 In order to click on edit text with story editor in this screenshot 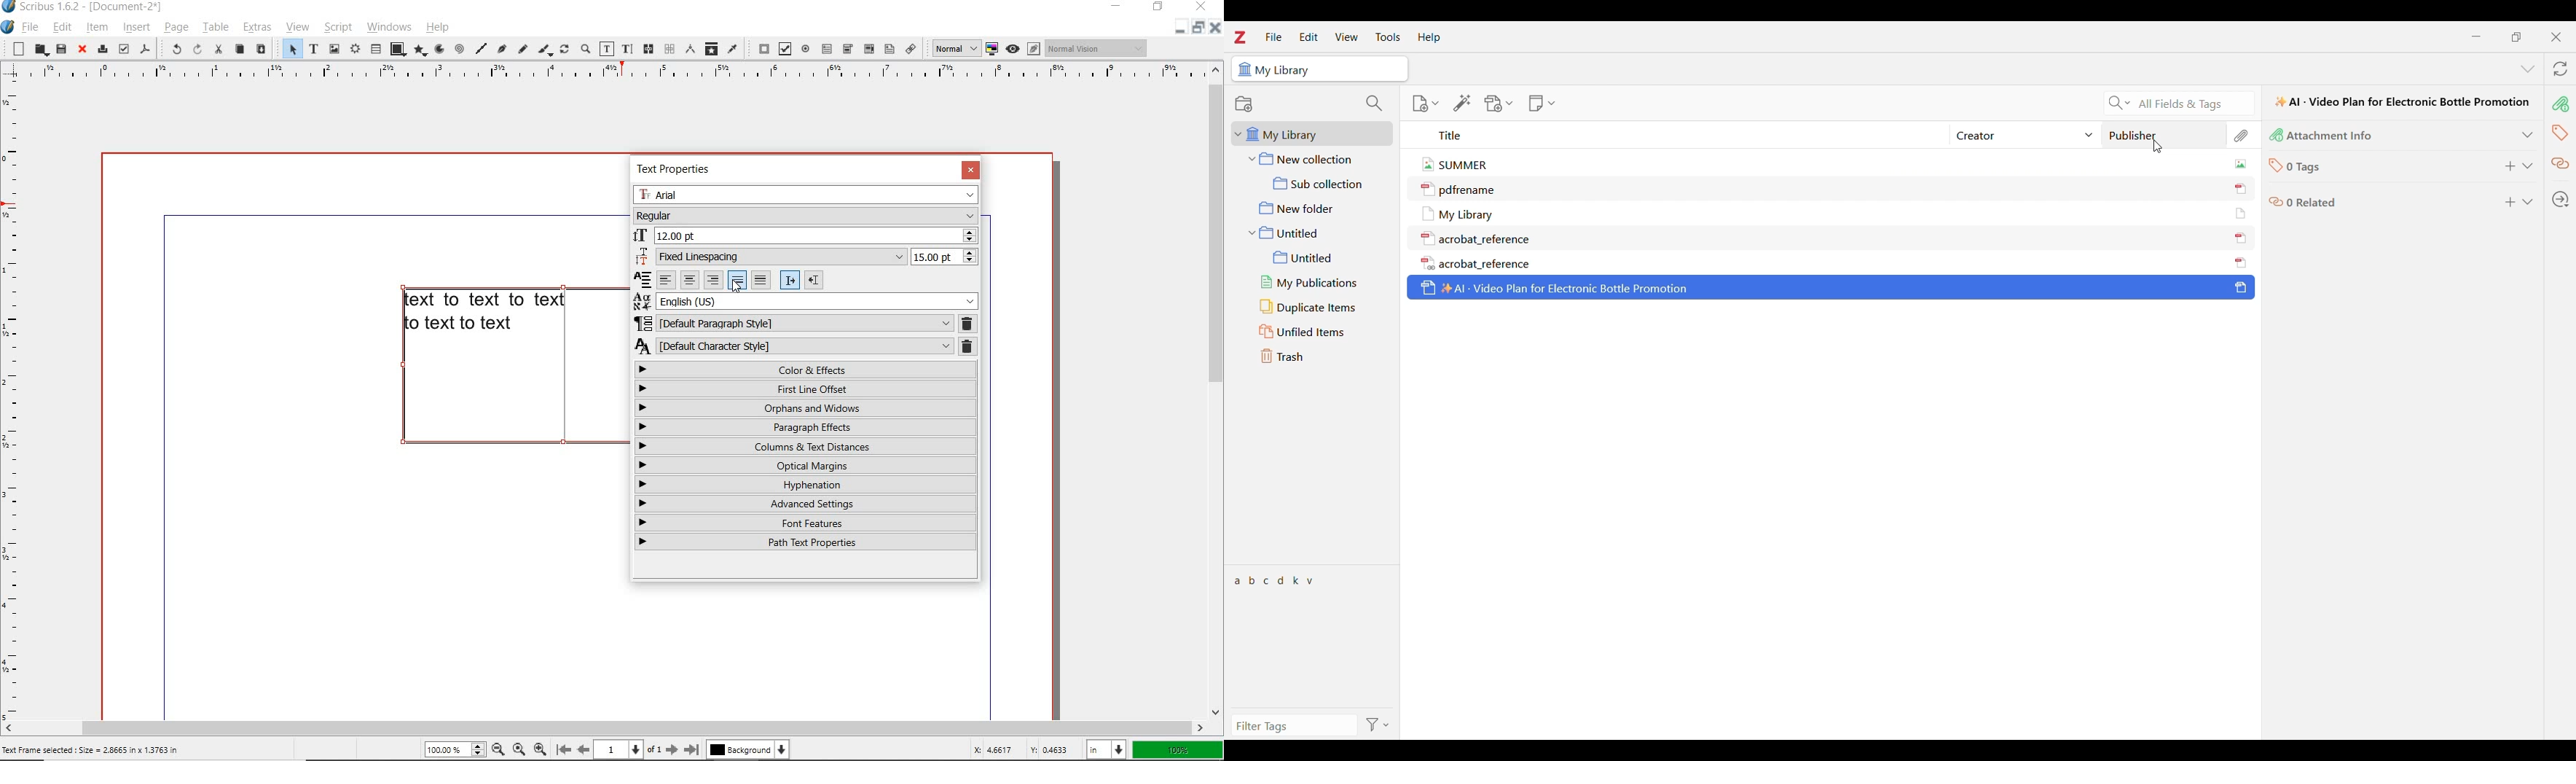, I will do `click(627, 50)`.